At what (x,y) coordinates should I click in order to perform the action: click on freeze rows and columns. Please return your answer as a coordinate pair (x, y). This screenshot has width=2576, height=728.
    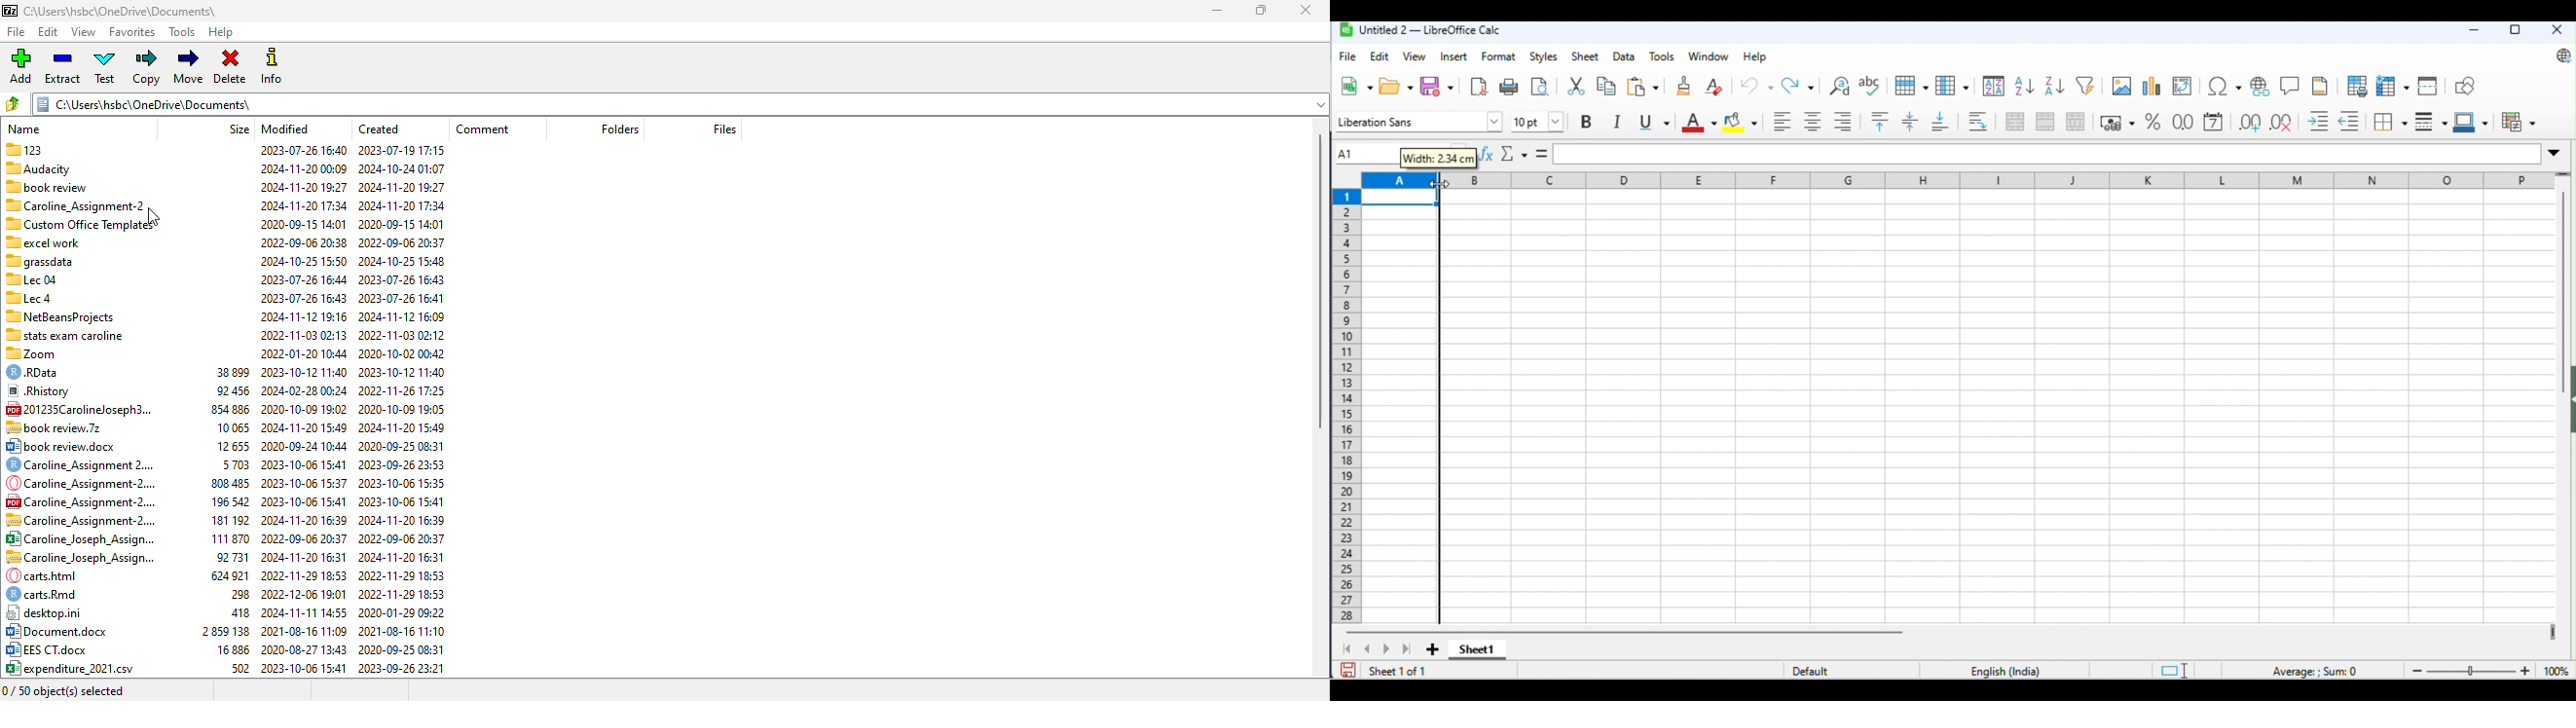
    Looking at the image, I should click on (2393, 86).